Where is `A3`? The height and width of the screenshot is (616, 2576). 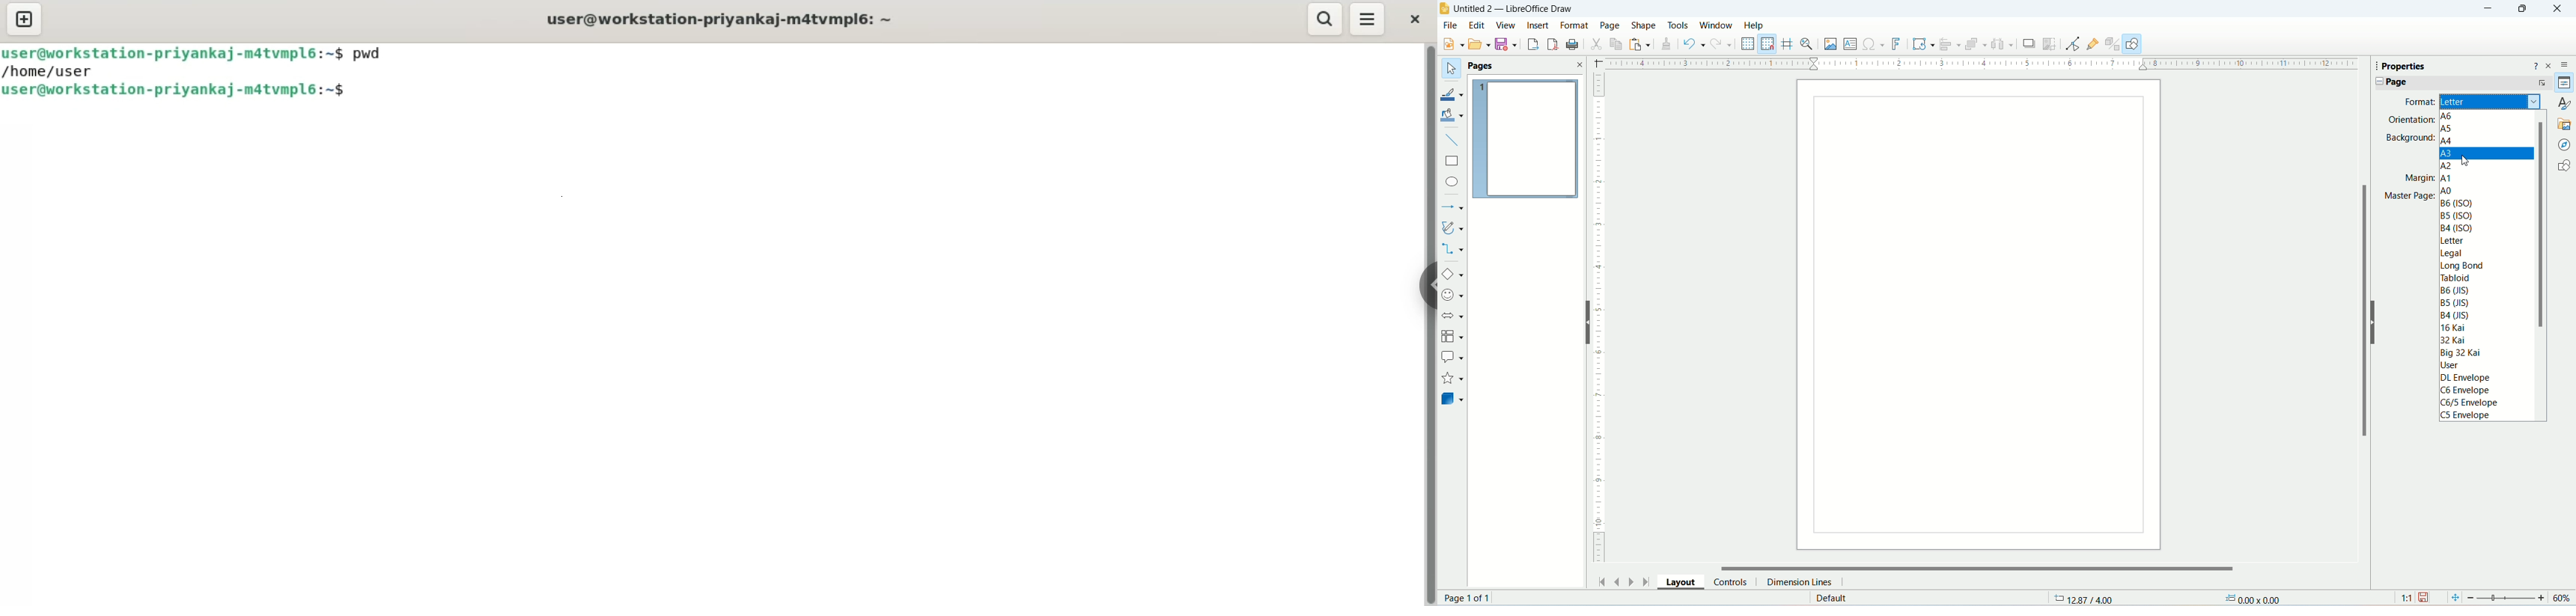 A3 is located at coordinates (2487, 153).